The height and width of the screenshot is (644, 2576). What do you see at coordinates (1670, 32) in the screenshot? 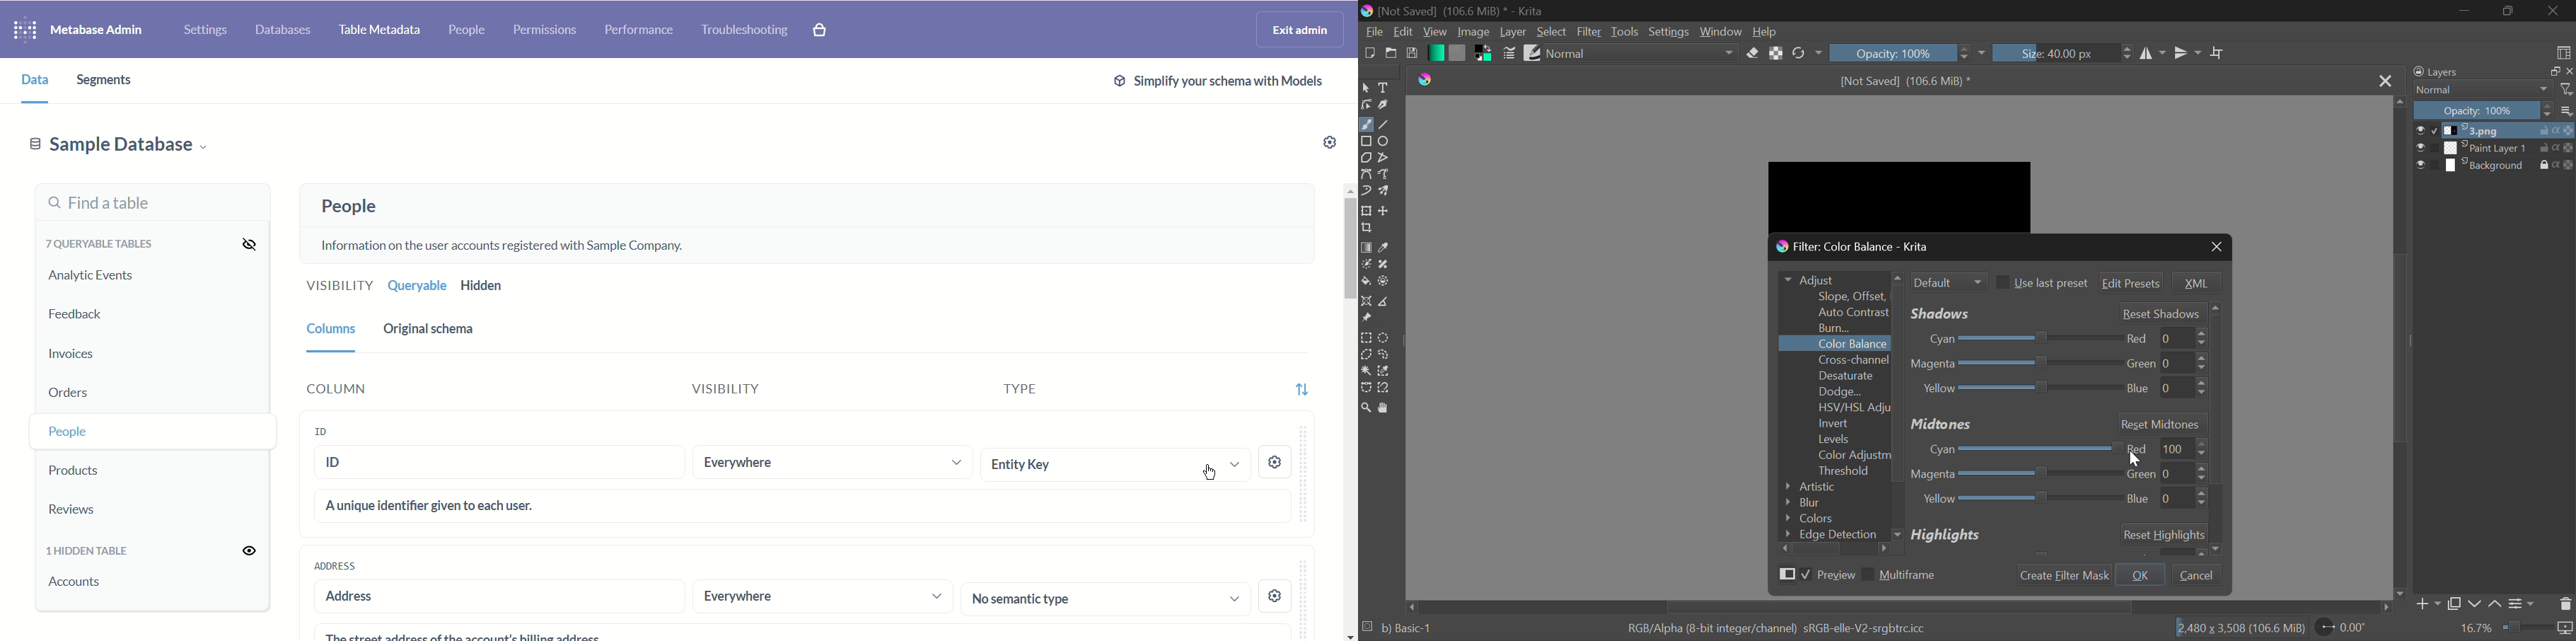
I see `Settings` at bounding box center [1670, 32].